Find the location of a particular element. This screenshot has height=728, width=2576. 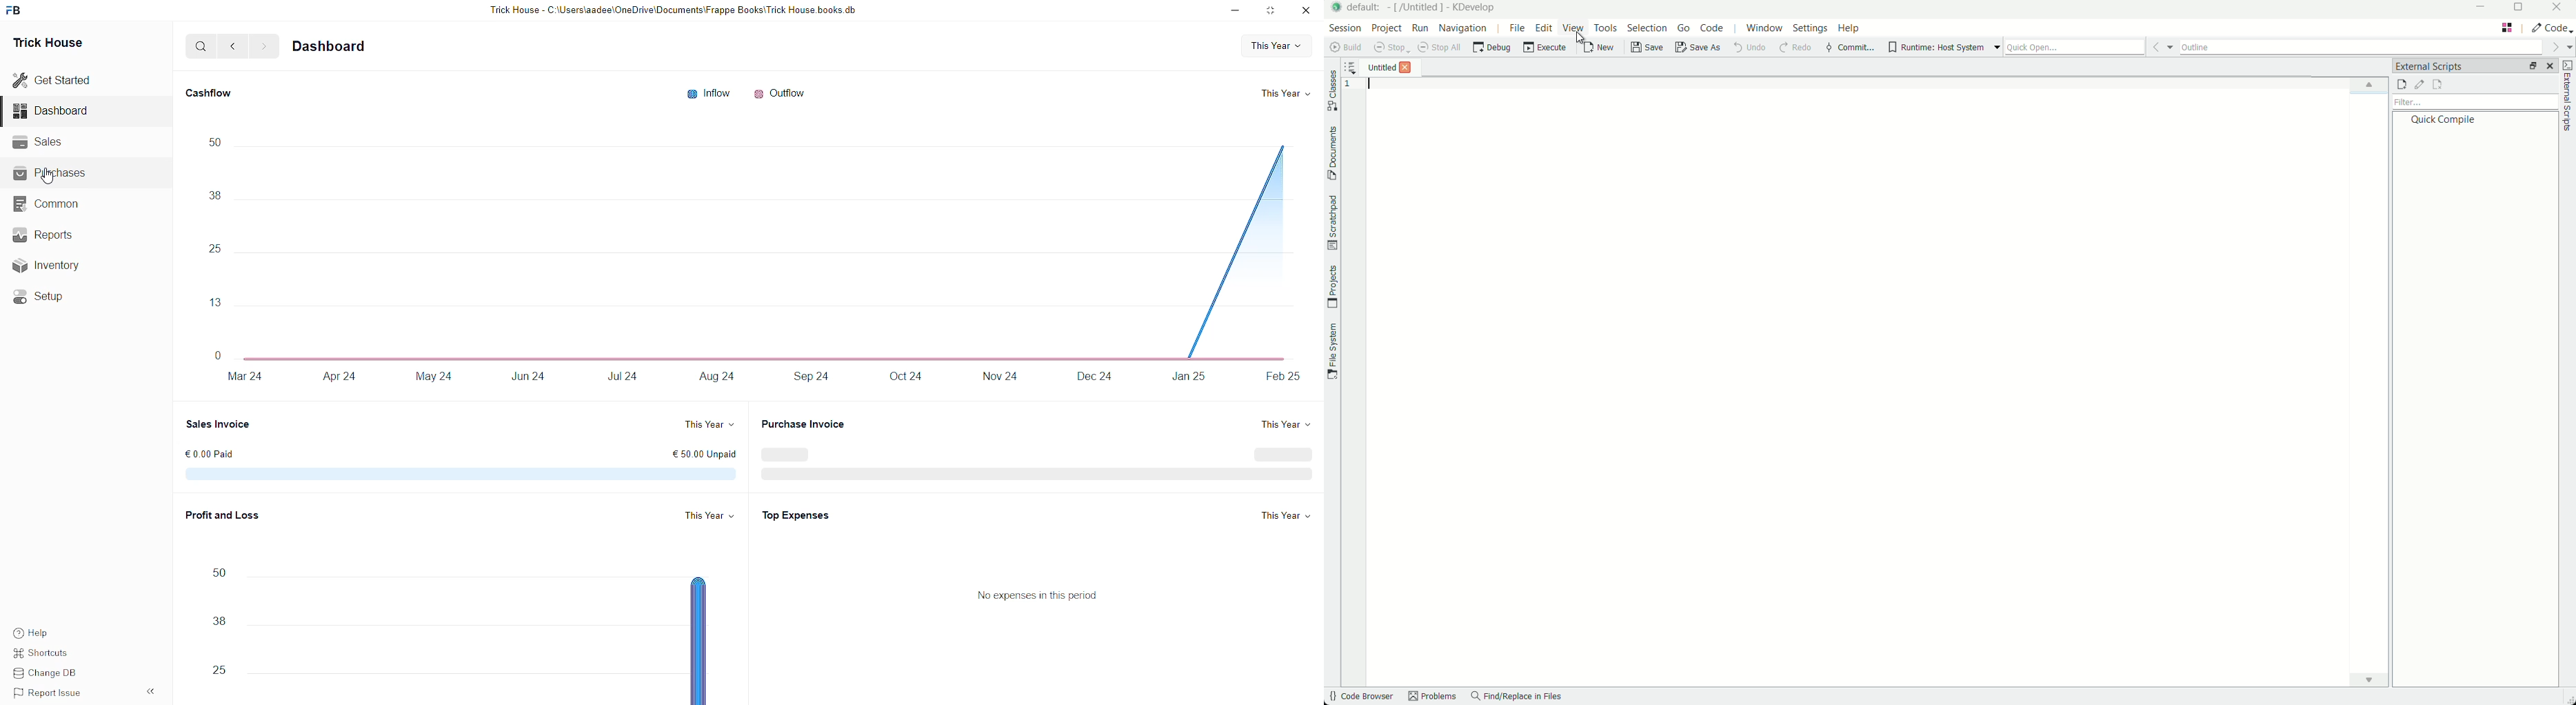

This Year  is located at coordinates (1282, 422).